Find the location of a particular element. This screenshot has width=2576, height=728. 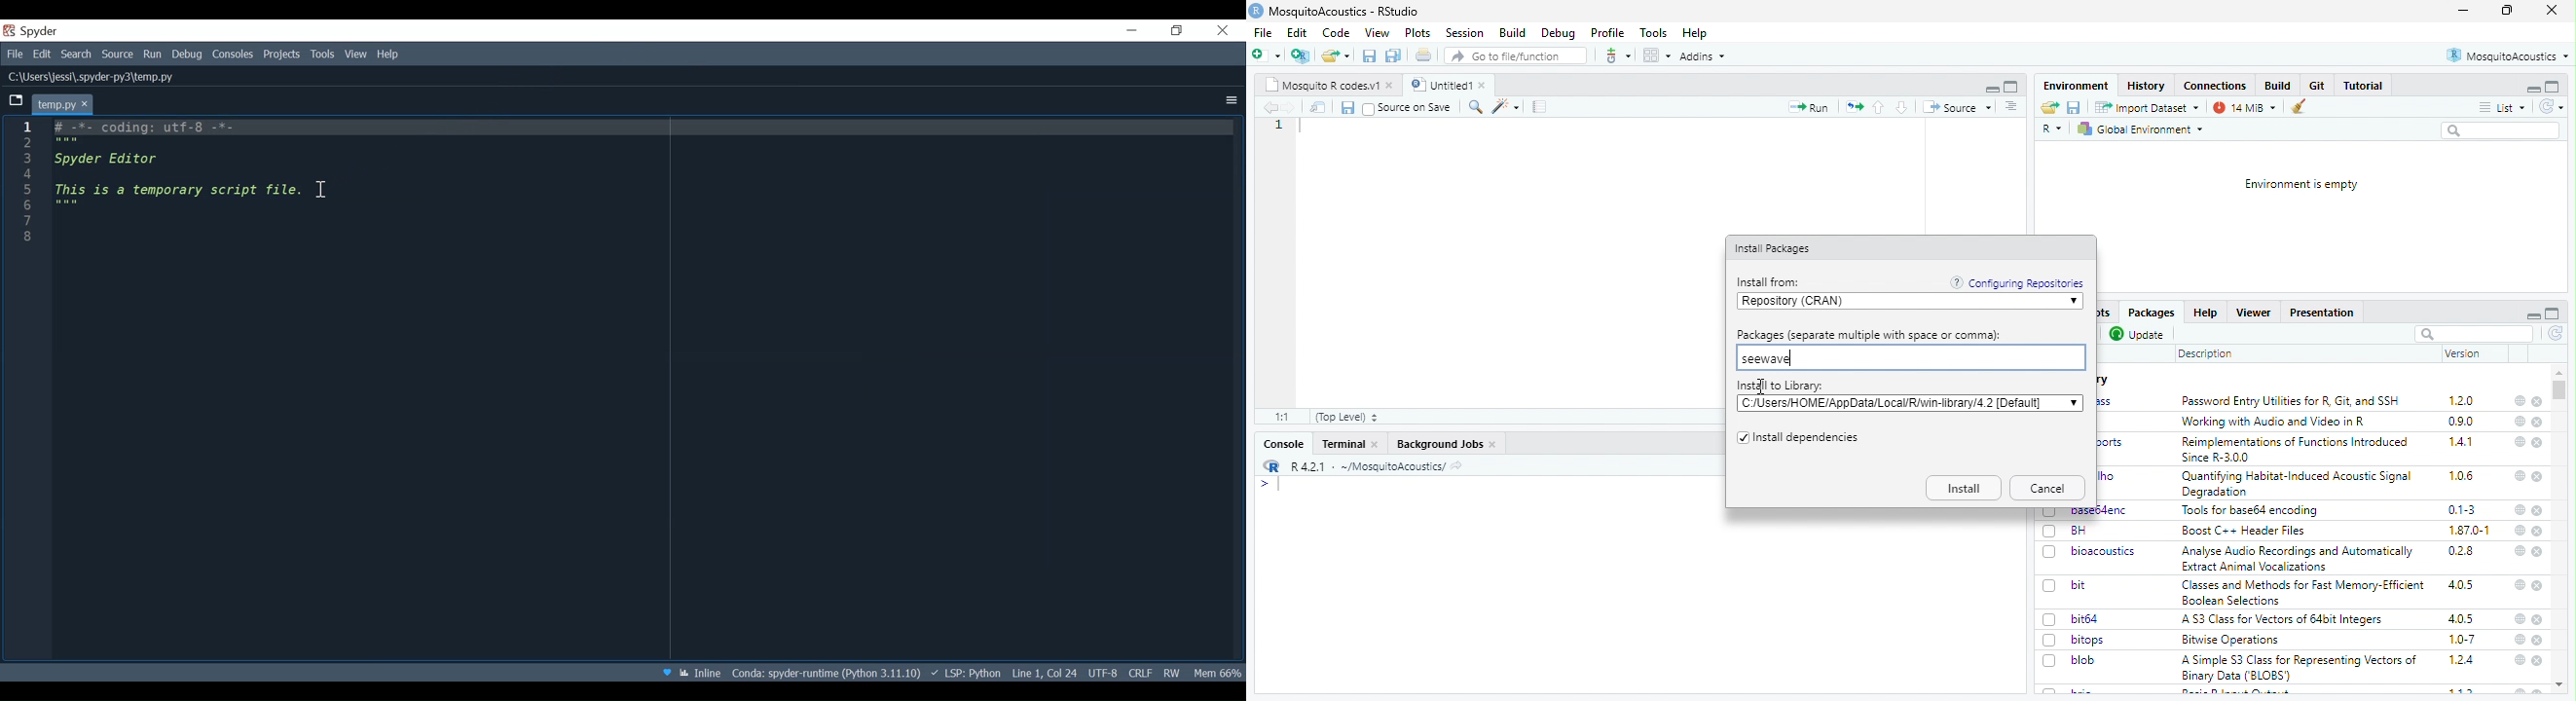

Global Environment is located at coordinates (2140, 129).